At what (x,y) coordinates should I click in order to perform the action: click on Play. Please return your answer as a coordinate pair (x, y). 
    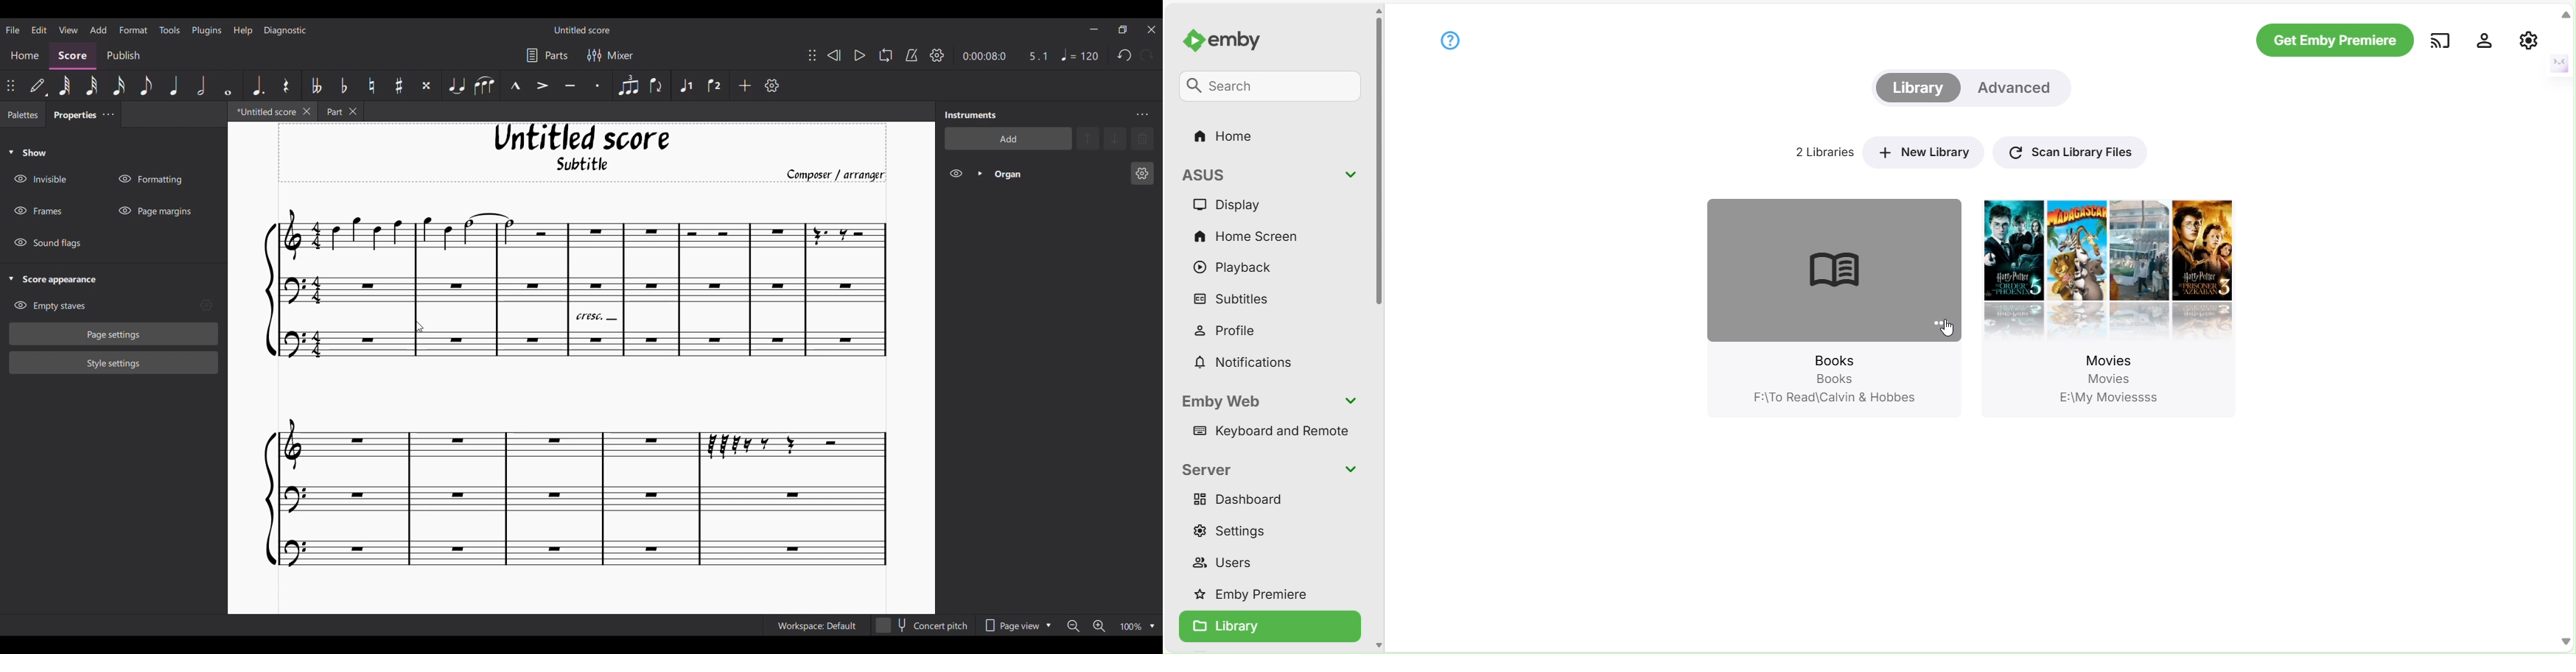
    Looking at the image, I should click on (860, 56).